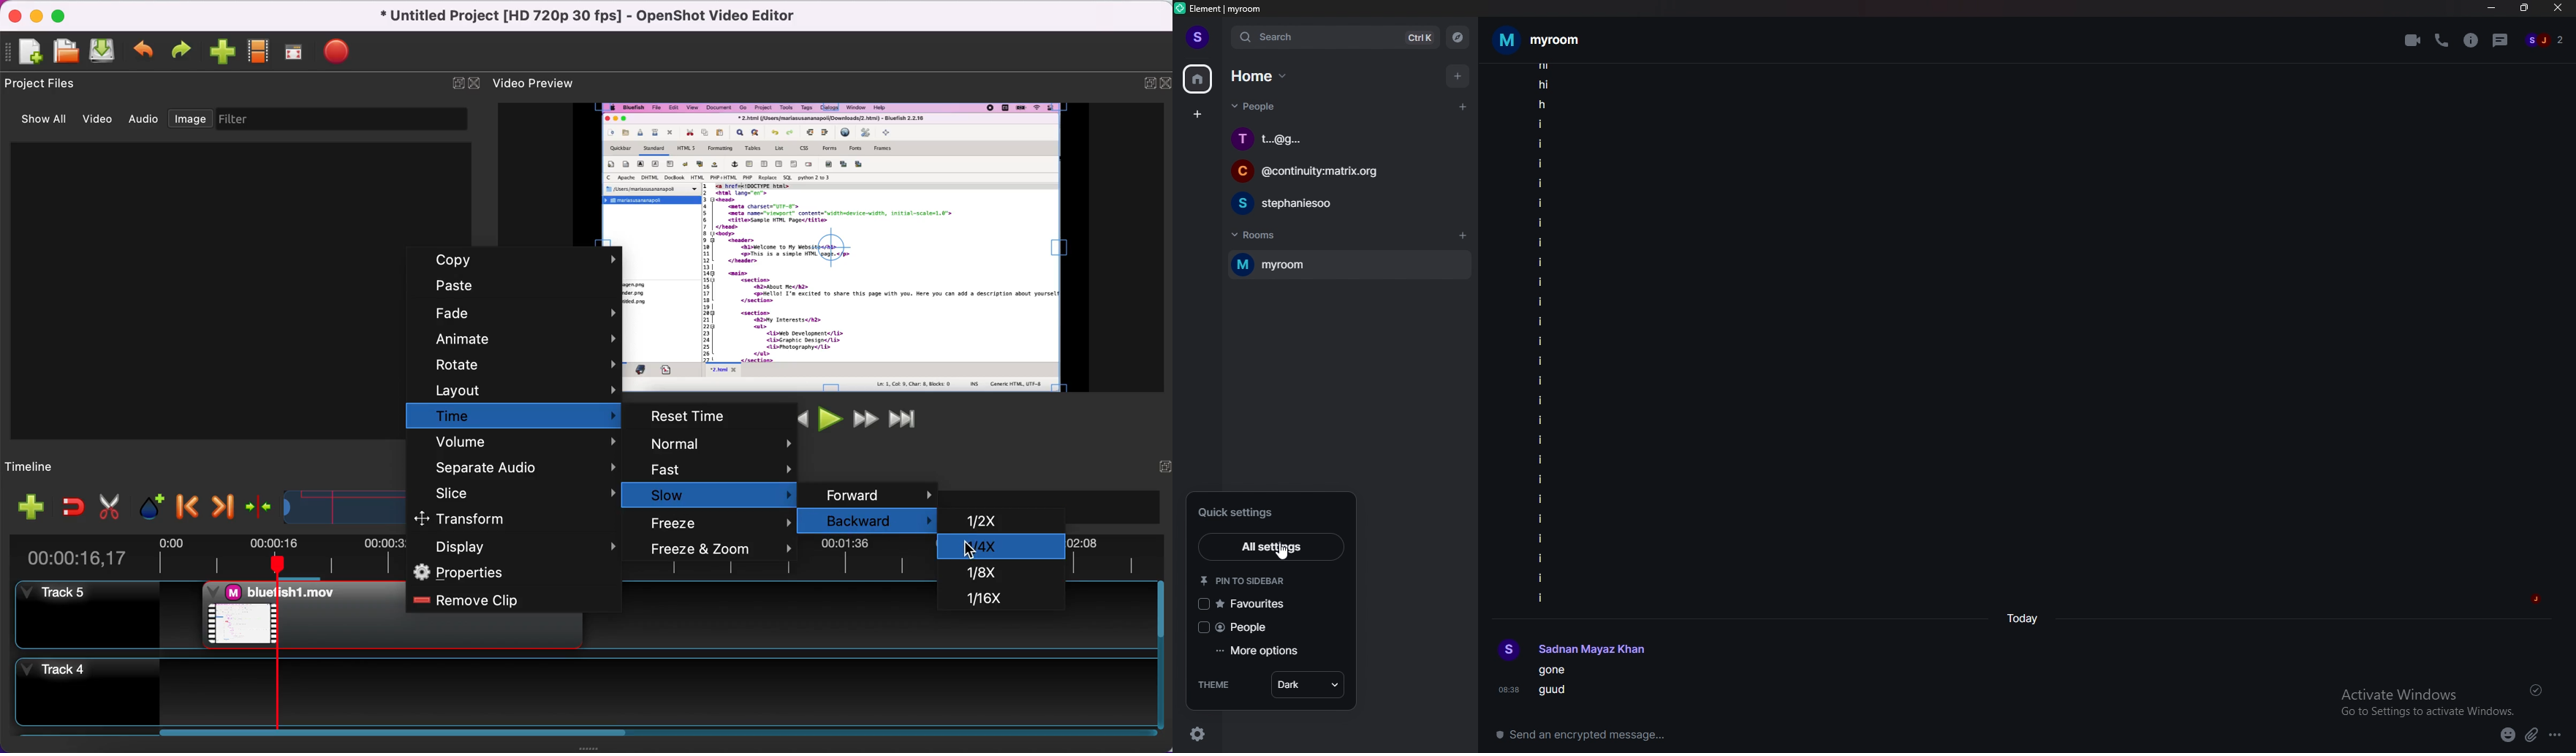  Describe the element at coordinates (145, 121) in the screenshot. I see `audio` at that location.